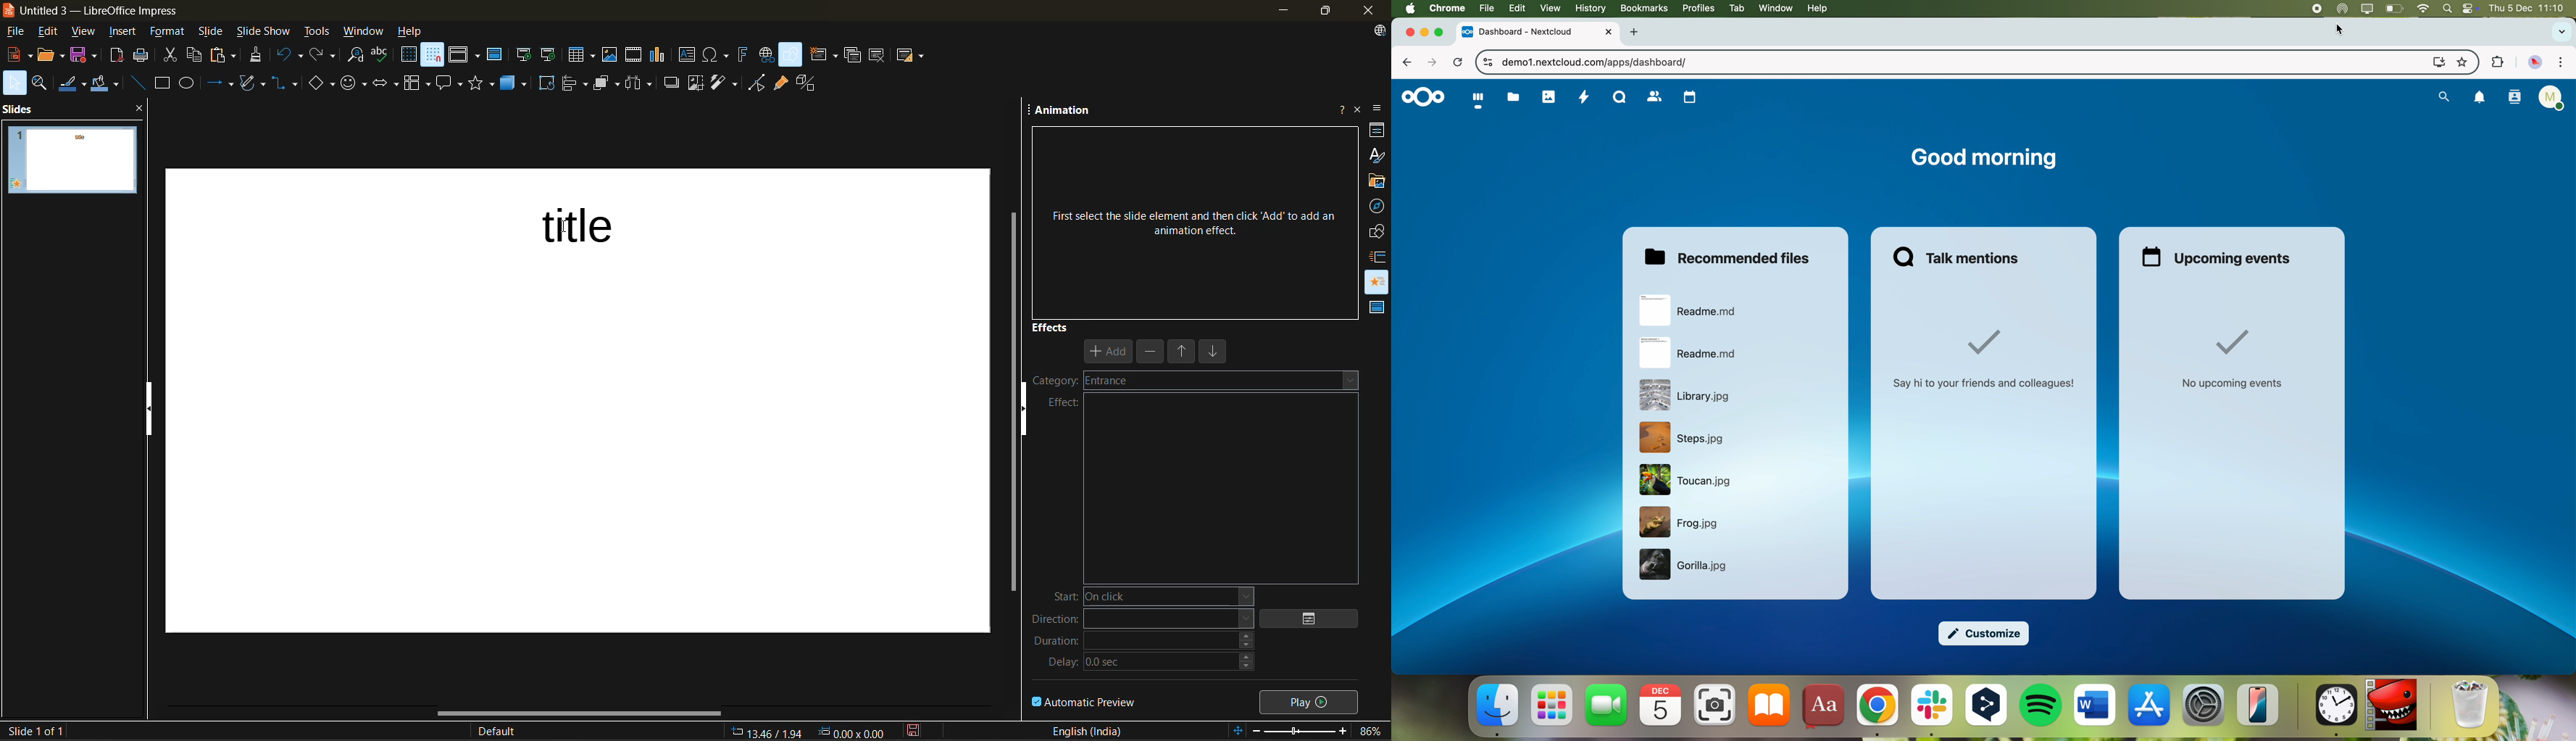 This screenshot has width=2576, height=756. What do you see at coordinates (659, 55) in the screenshot?
I see `insert chart` at bounding box center [659, 55].